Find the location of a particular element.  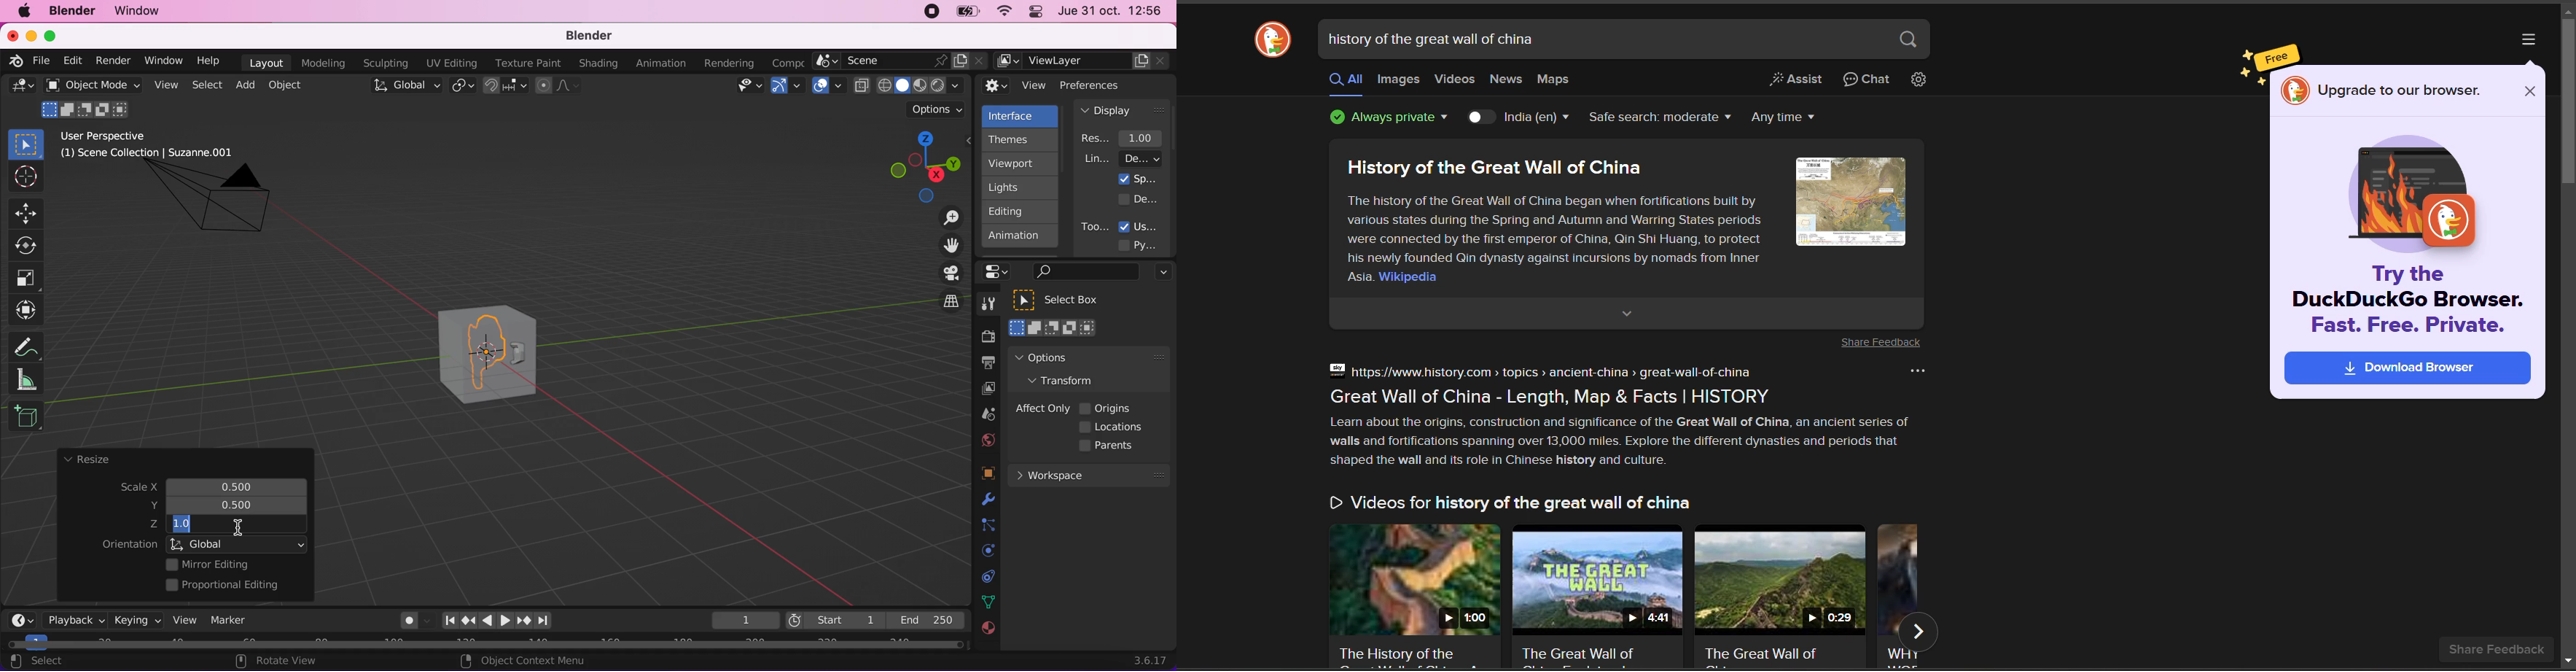

file is located at coordinates (40, 61).